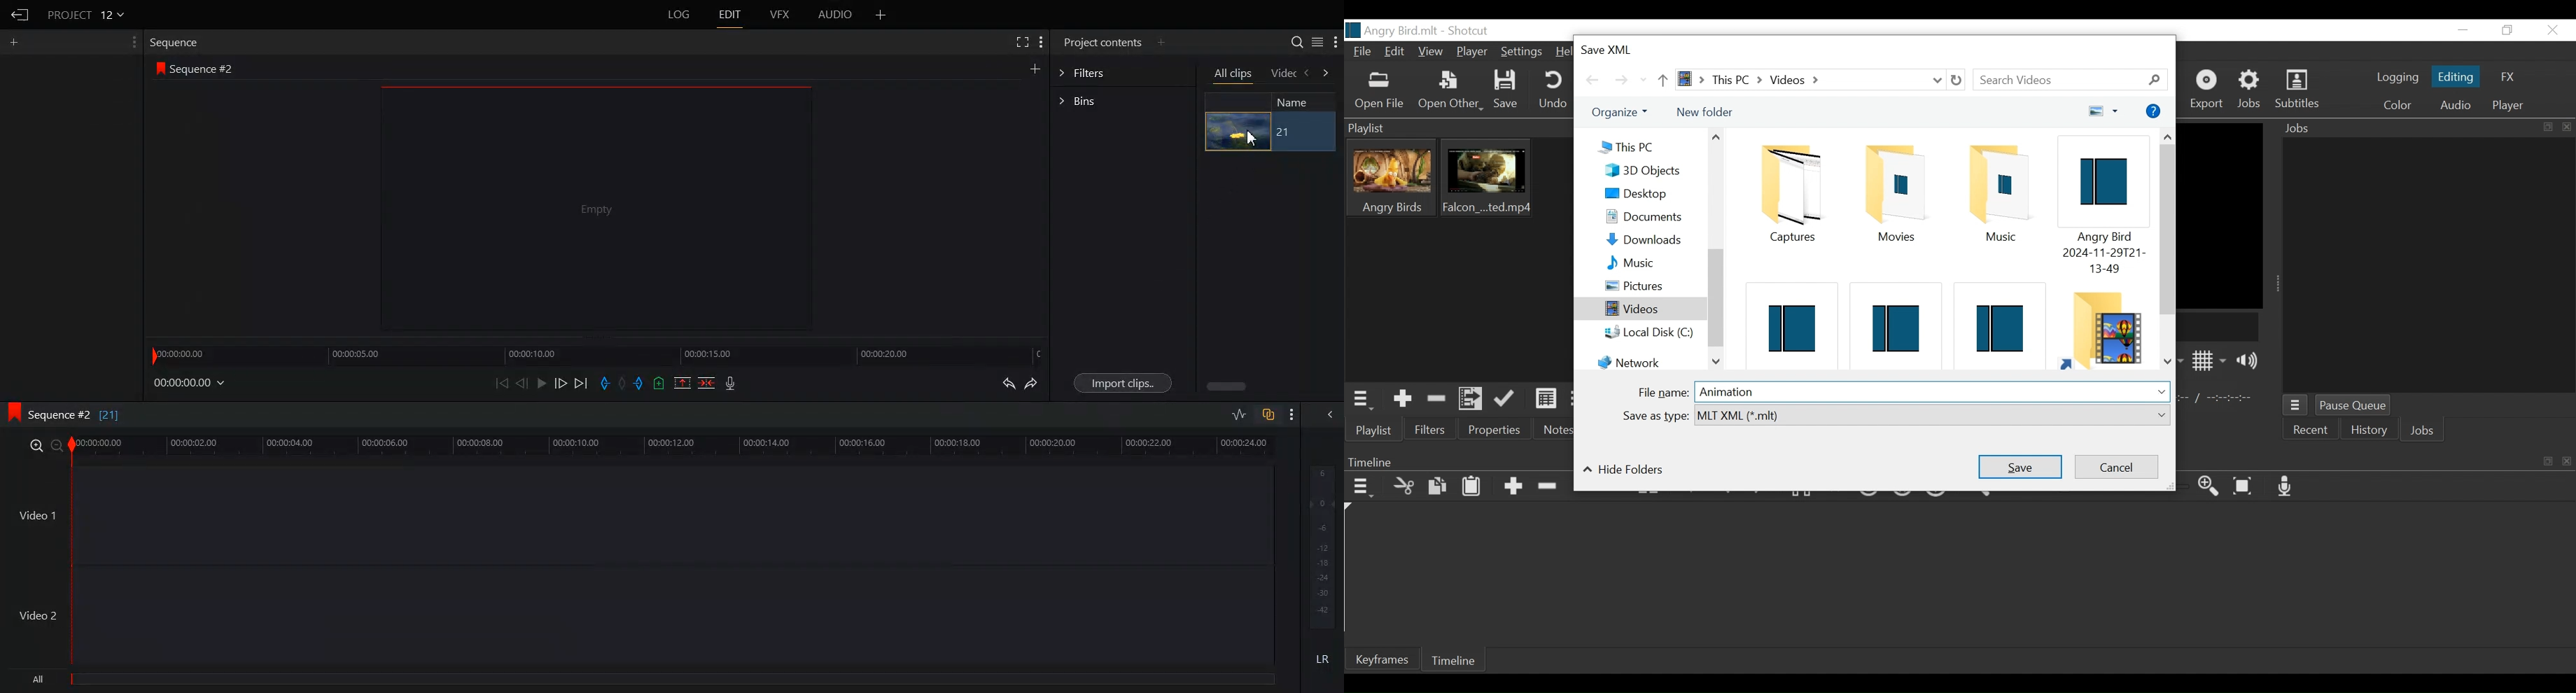 The height and width of the screenshot is (700, 2576). What do you see at coordinates (1437, 398) in the screenshot?
I see `Remove cut` at bounding box center [1437, 398].